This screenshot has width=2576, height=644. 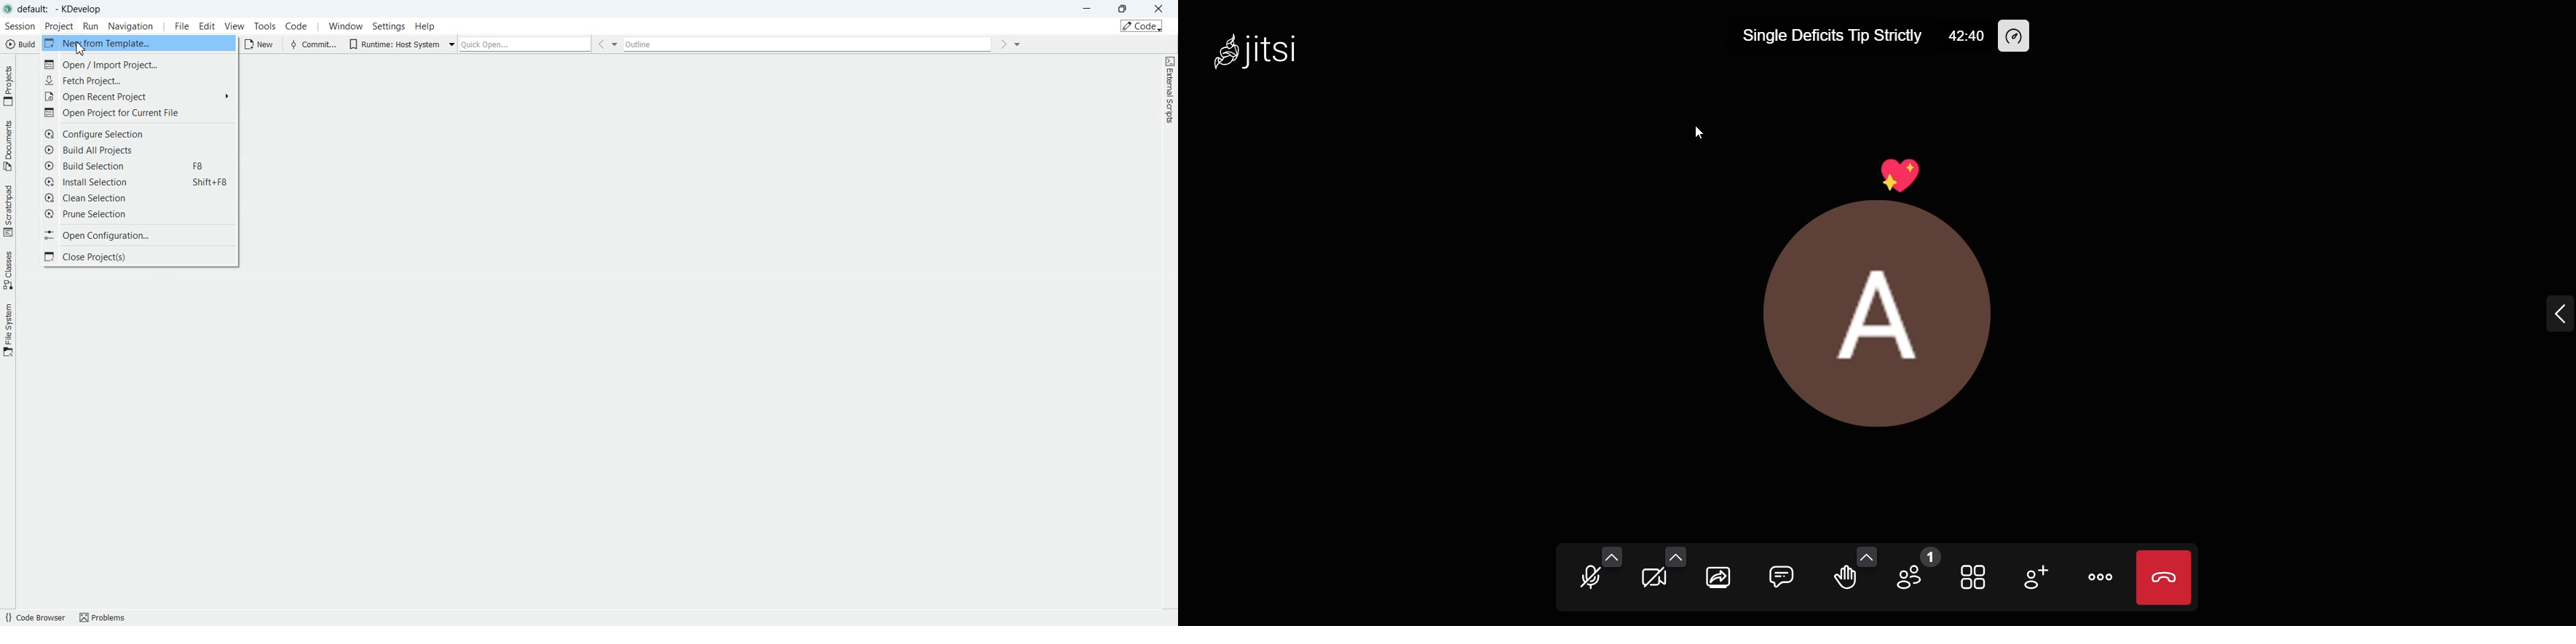 What do you see at coordinates (1918, 570) in the screenshot?
I see `participants` at bounding box center [1918, 570].